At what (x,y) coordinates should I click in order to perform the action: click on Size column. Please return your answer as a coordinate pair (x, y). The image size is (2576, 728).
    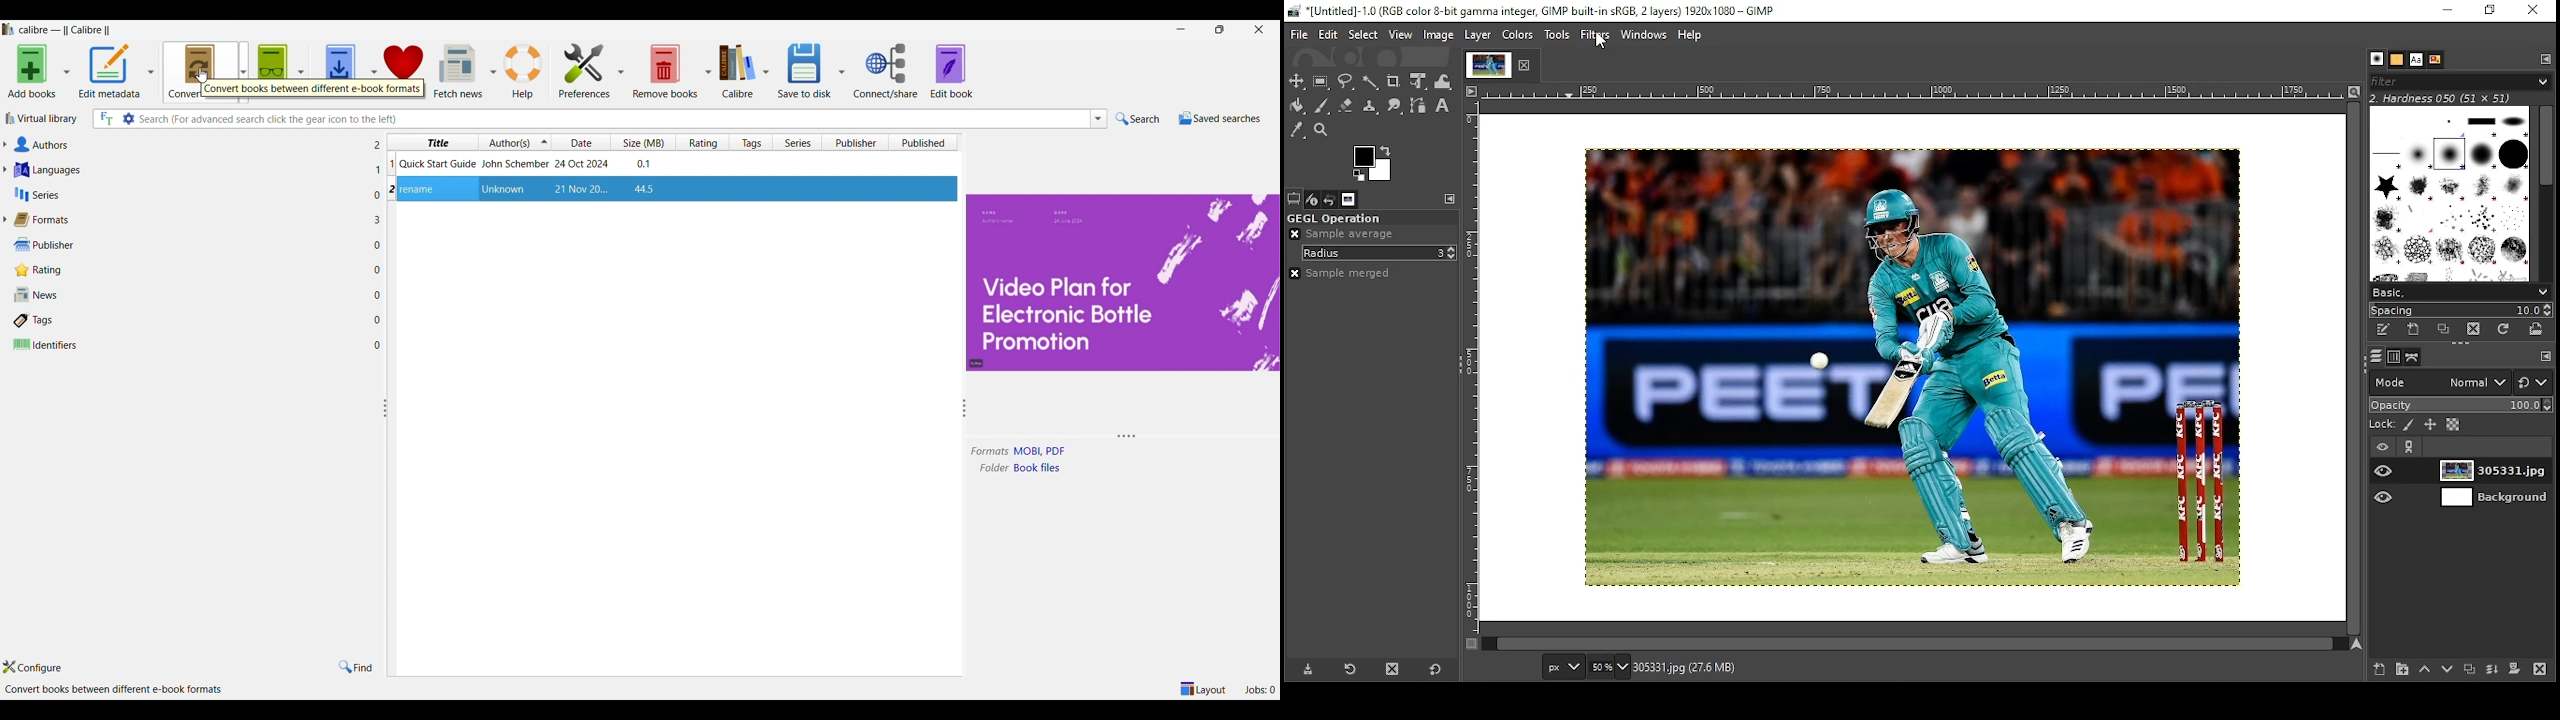
    Looking at the image, I should click on (643, 142).